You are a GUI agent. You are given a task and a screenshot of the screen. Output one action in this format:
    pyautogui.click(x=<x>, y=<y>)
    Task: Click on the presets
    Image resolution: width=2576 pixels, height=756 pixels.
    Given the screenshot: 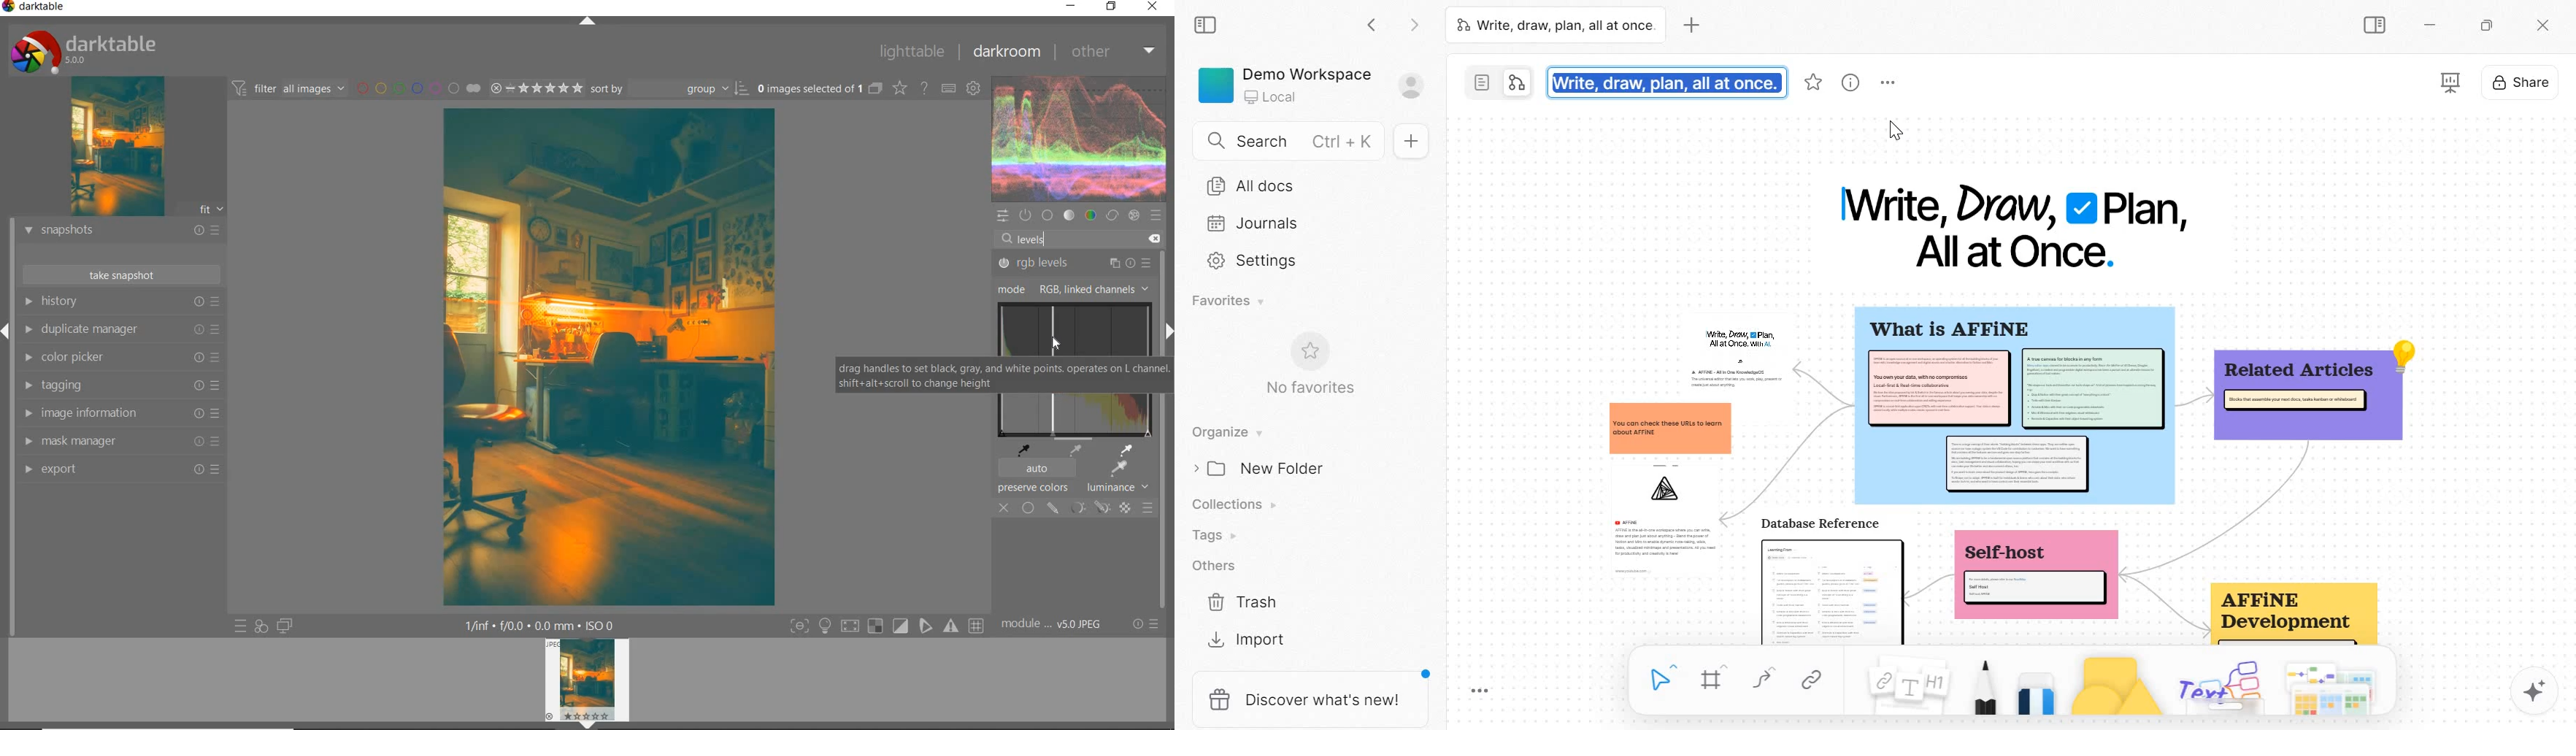 What is the action you would take?
    pyautogui.click(x=1159, y=215)
    